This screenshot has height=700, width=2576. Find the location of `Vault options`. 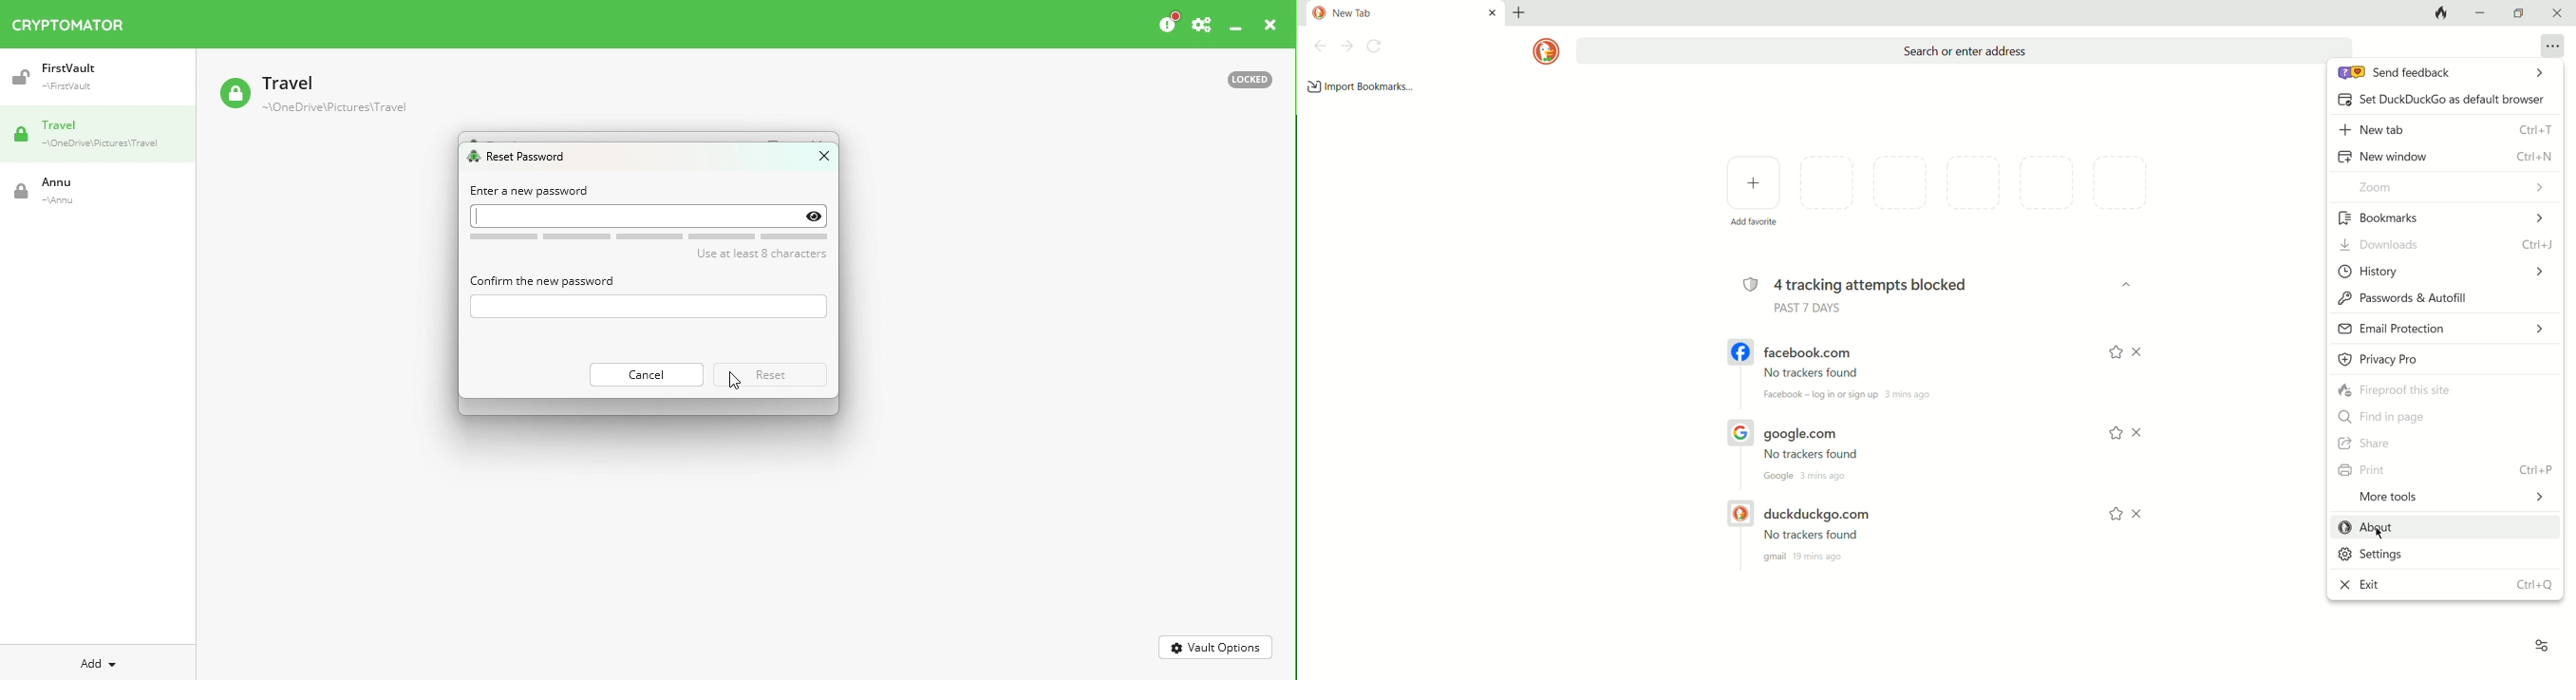

Vault options is located at coordinates (1216, 646).